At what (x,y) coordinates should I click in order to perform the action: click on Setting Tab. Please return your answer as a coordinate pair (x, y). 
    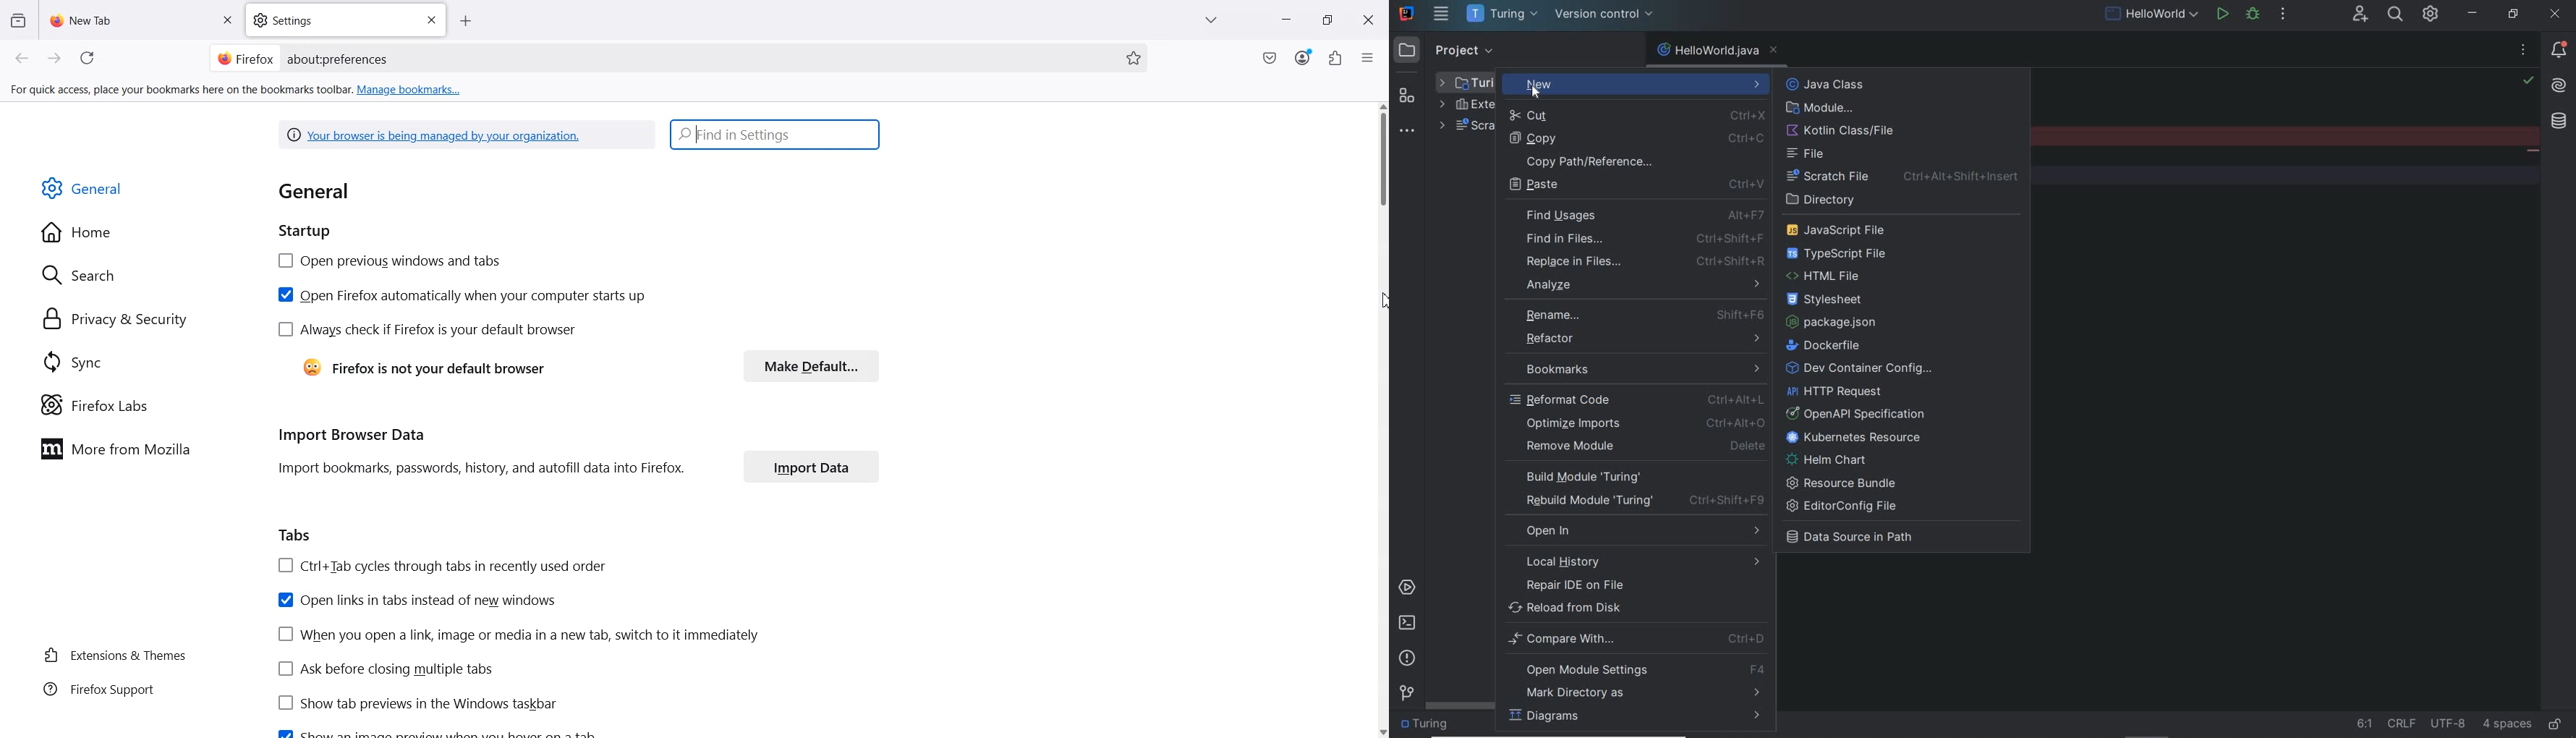
    Looking at the image, I should click on (347, 20).